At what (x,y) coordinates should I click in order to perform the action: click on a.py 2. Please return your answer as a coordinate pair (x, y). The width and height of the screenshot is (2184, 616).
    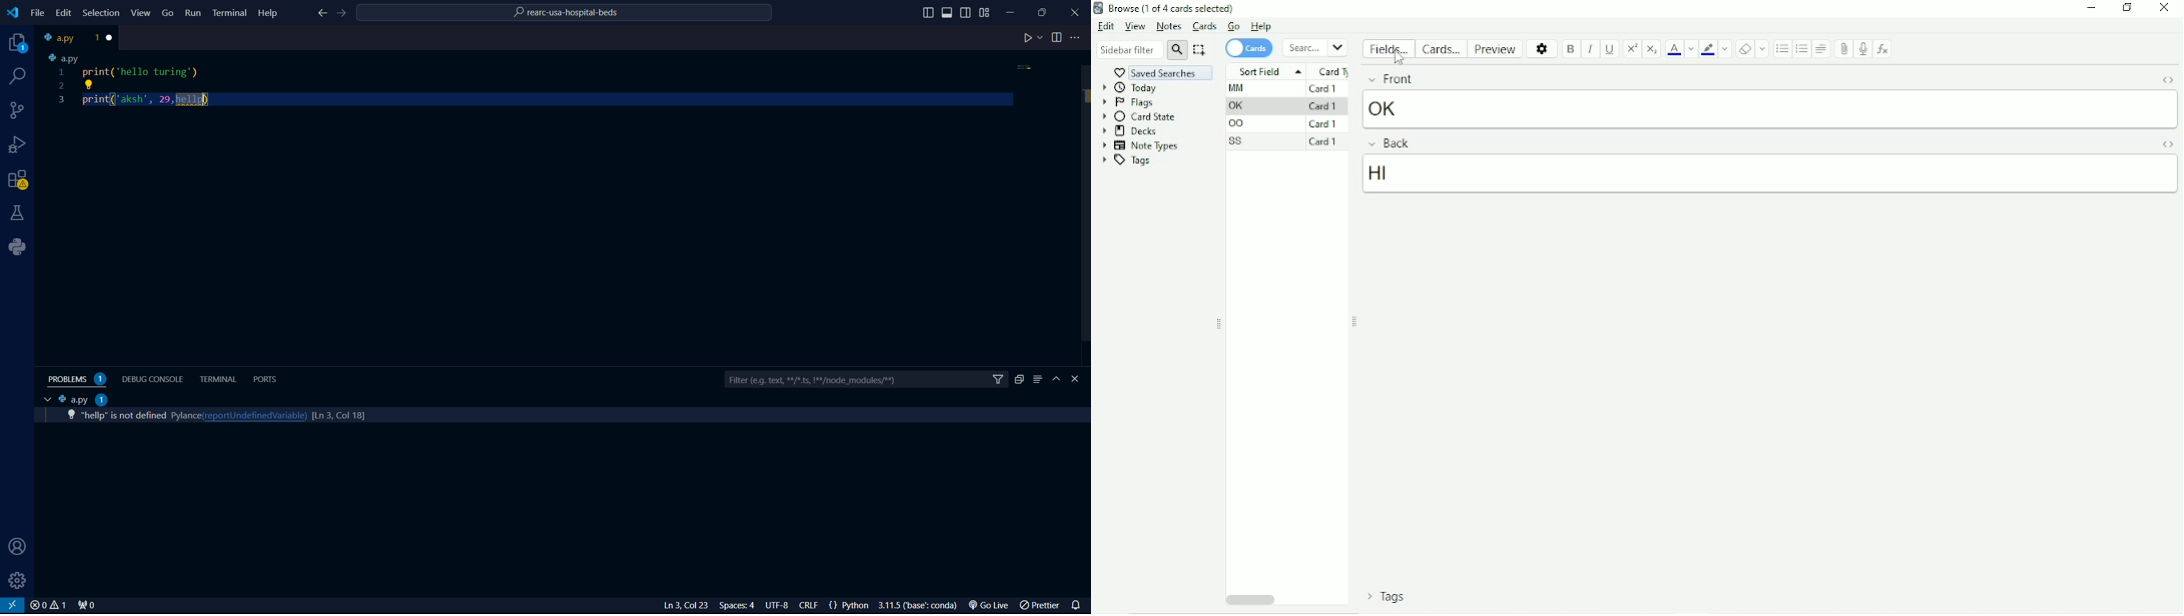
    Looking at the image, I should click on (83, 399).